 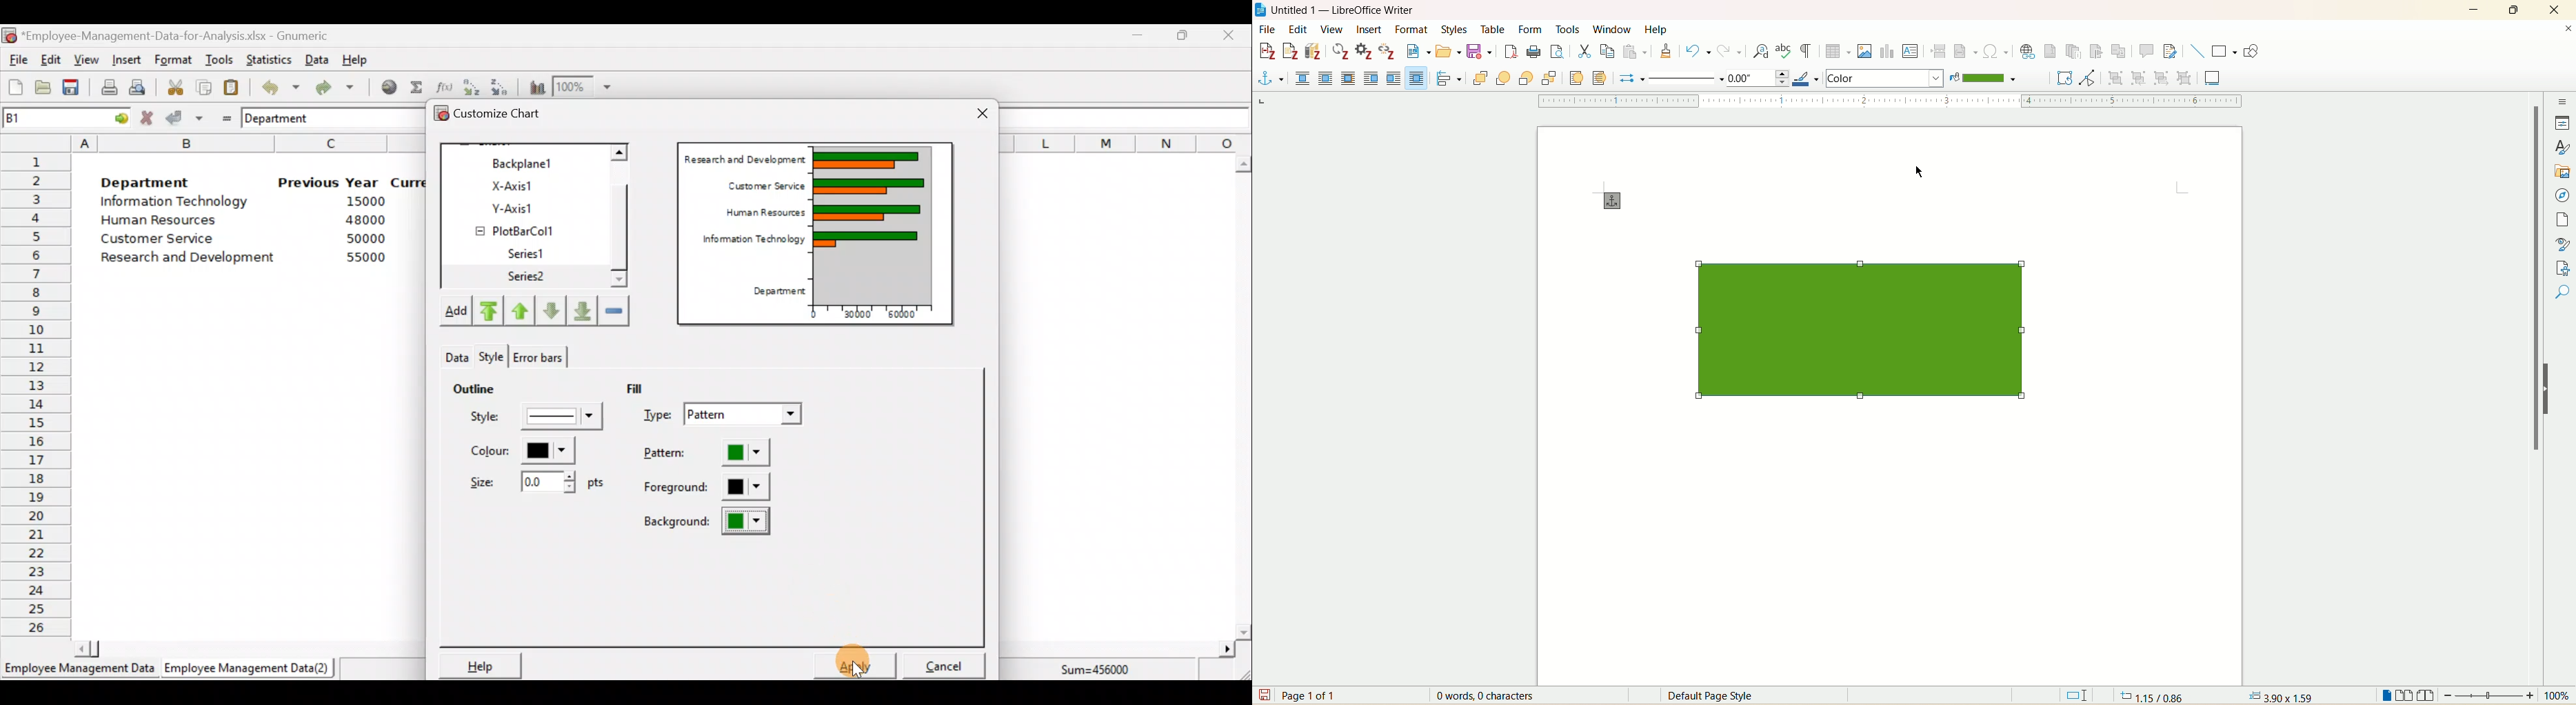 What do you see at coordinates (949, 662) in the screenshot?
I see `Cancel` at bounding box center [949, 662].